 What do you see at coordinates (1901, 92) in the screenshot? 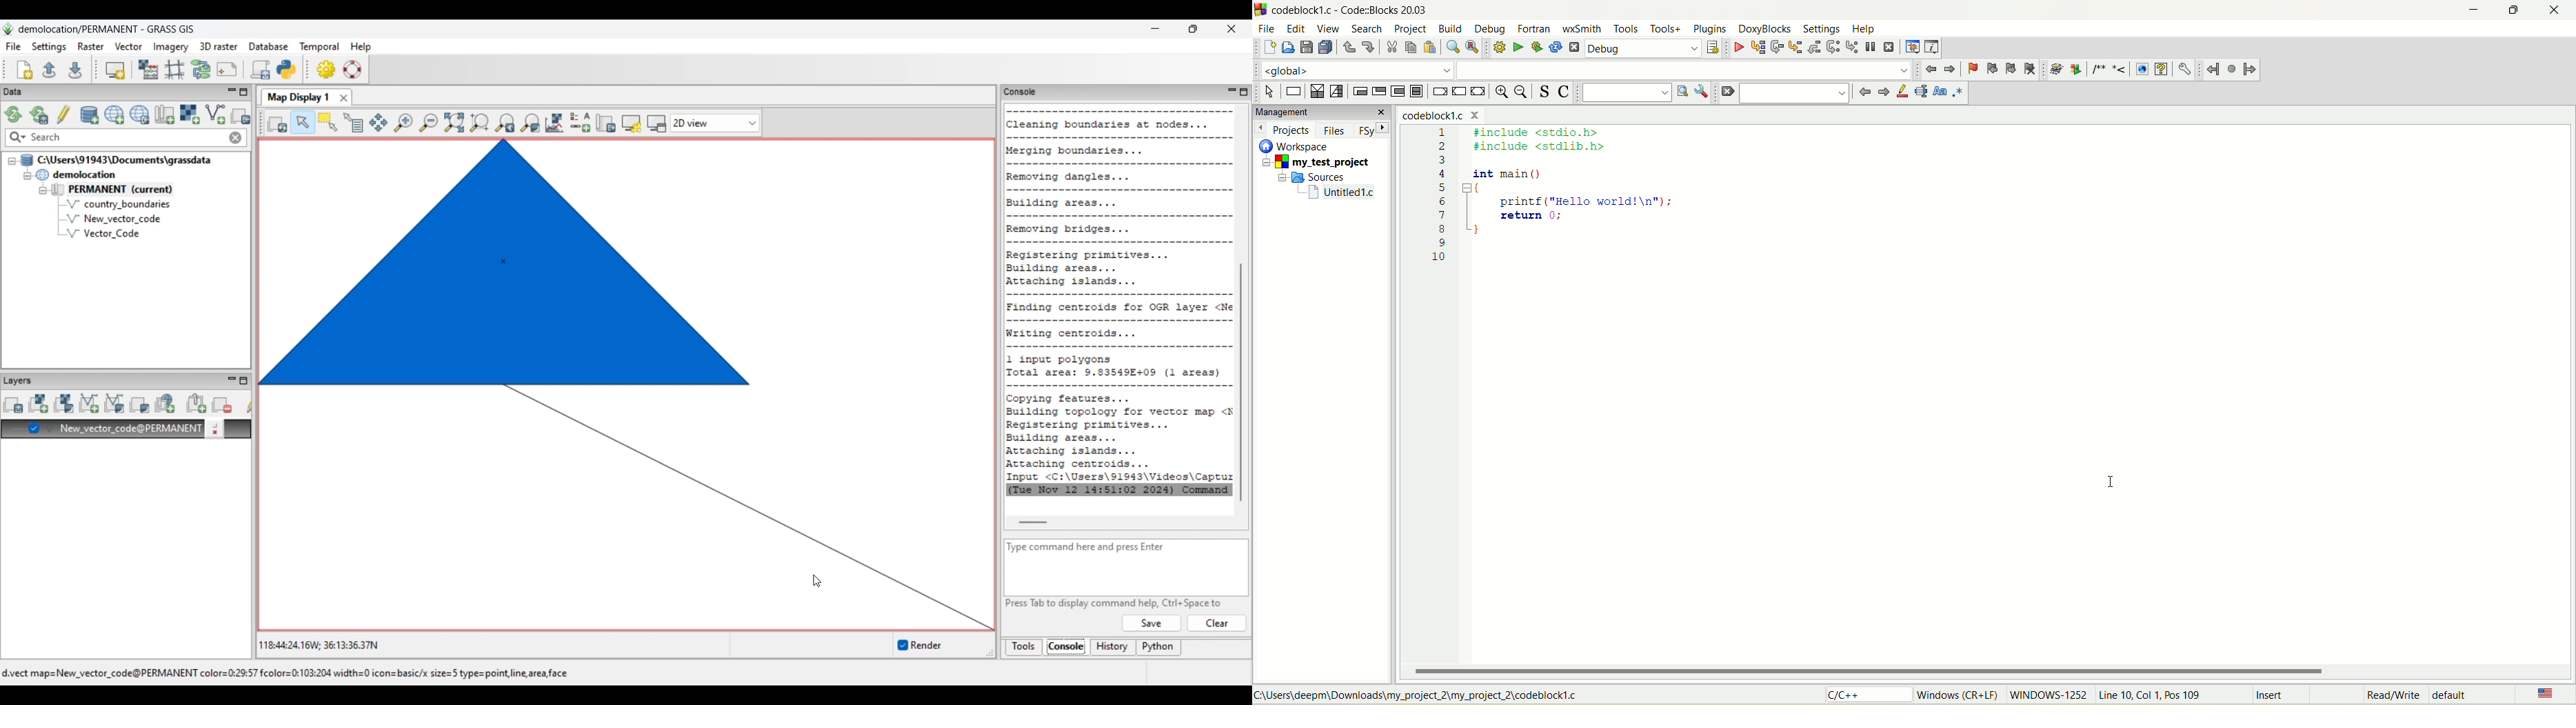
I see `highlight` at bounding box center [1901, 92].